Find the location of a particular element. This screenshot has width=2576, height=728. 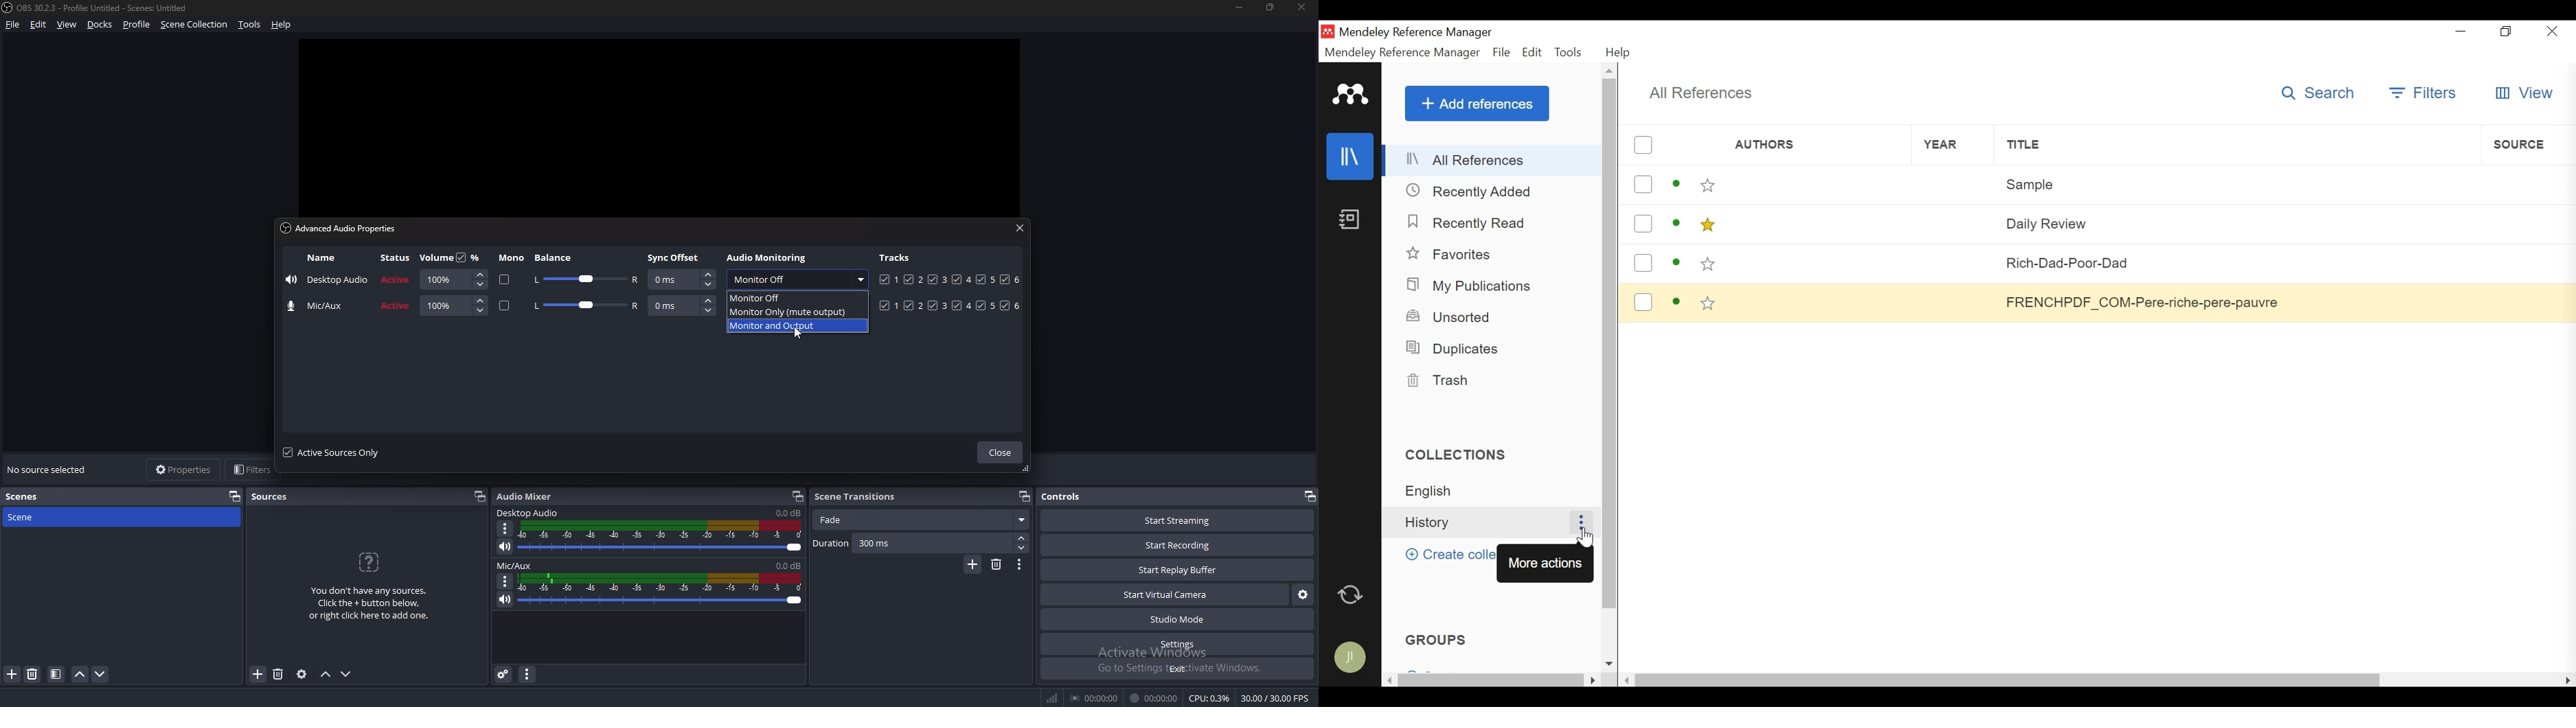

tools is located at coordinates (251, 25).